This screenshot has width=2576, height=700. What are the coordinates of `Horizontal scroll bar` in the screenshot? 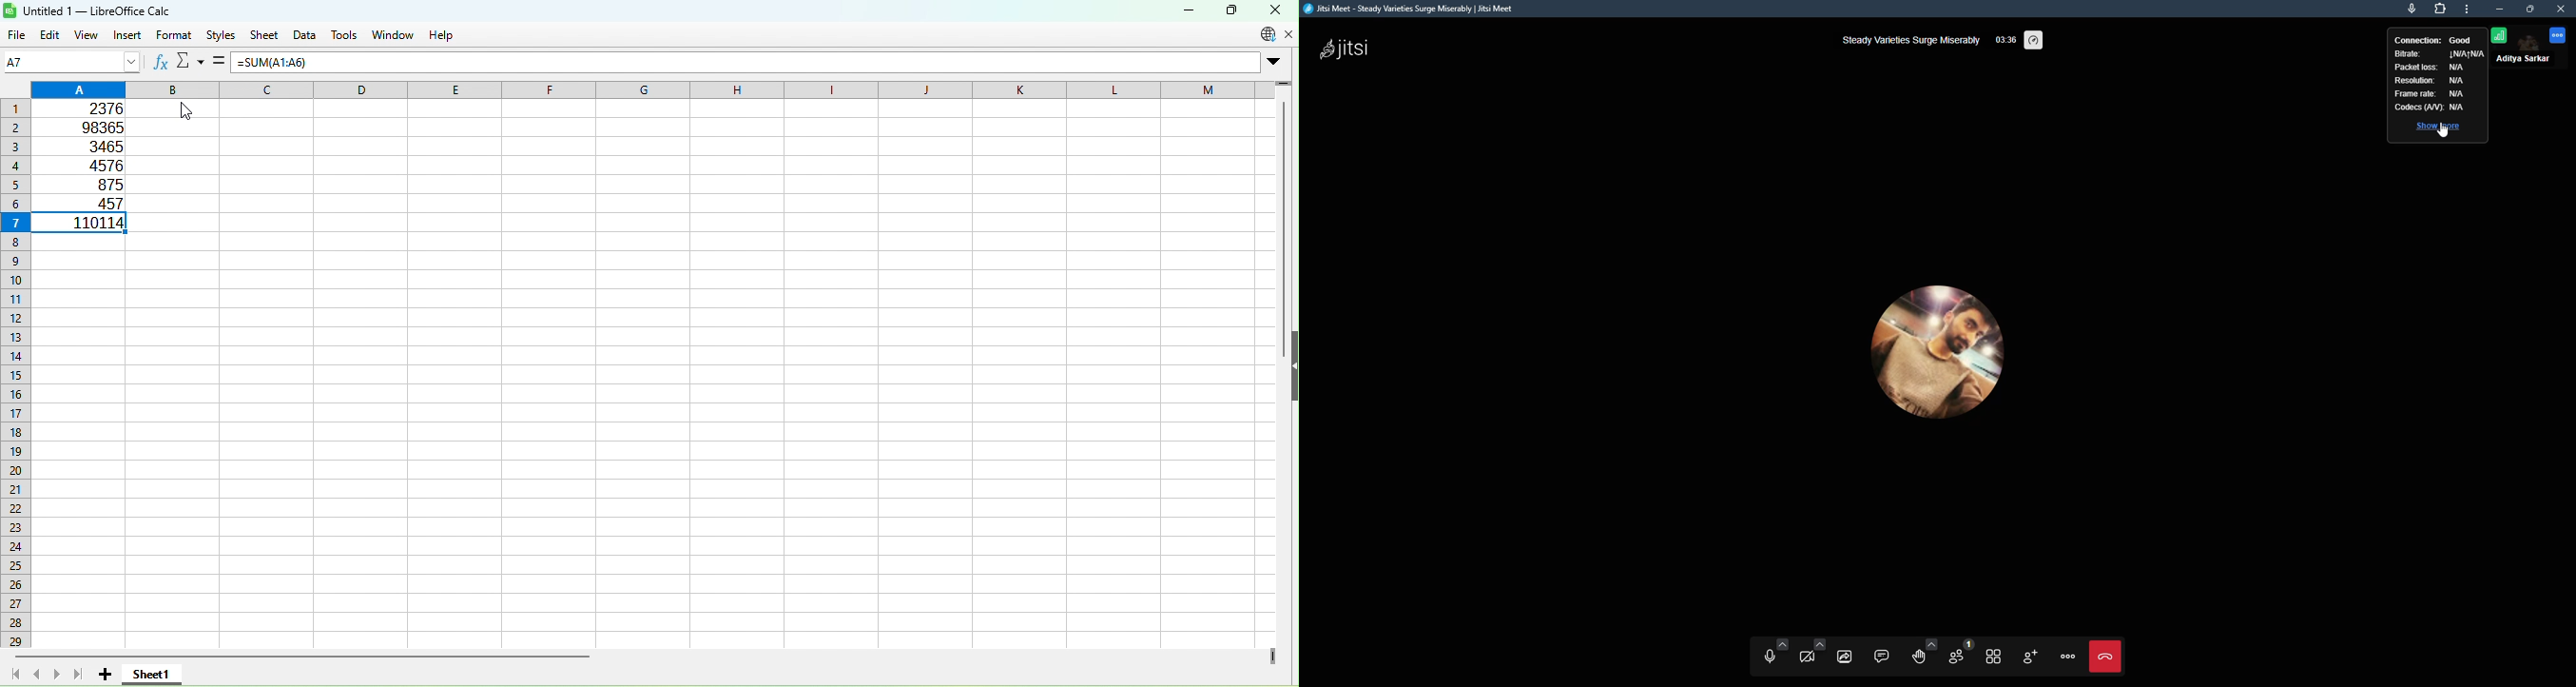 It's located at (657, 657).